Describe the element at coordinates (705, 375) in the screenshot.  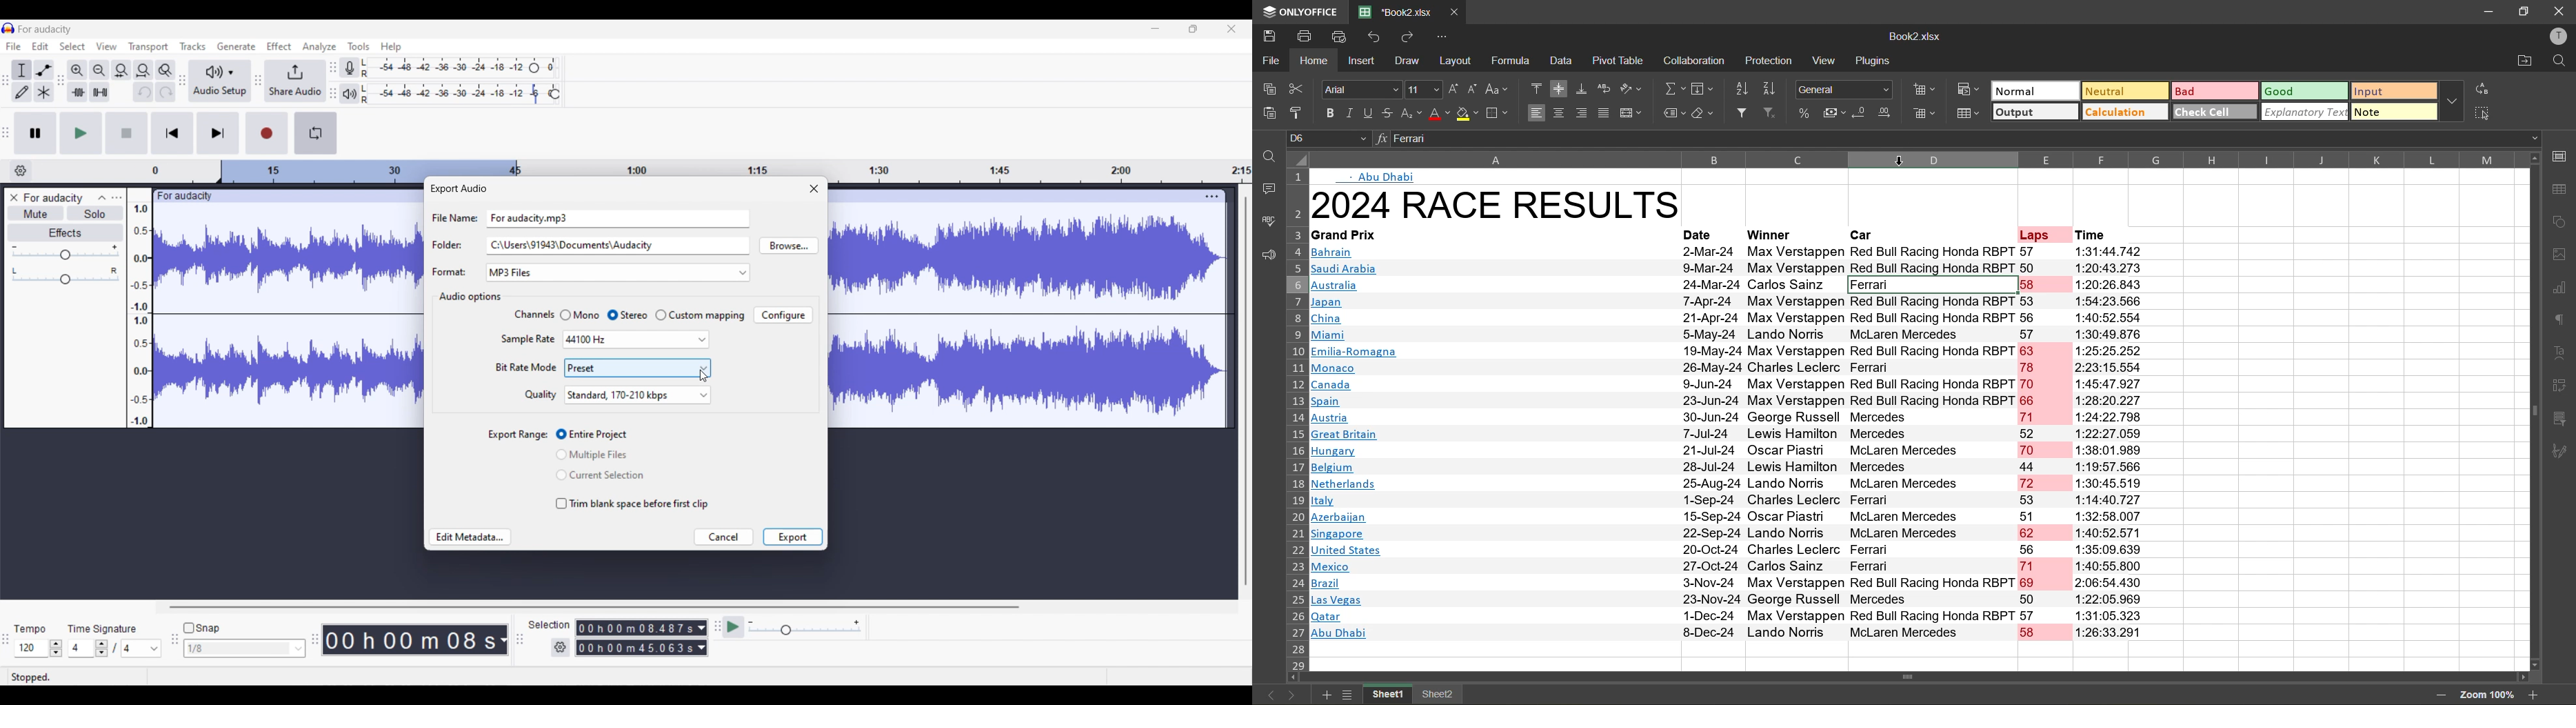
I see `Cursor` at that location.